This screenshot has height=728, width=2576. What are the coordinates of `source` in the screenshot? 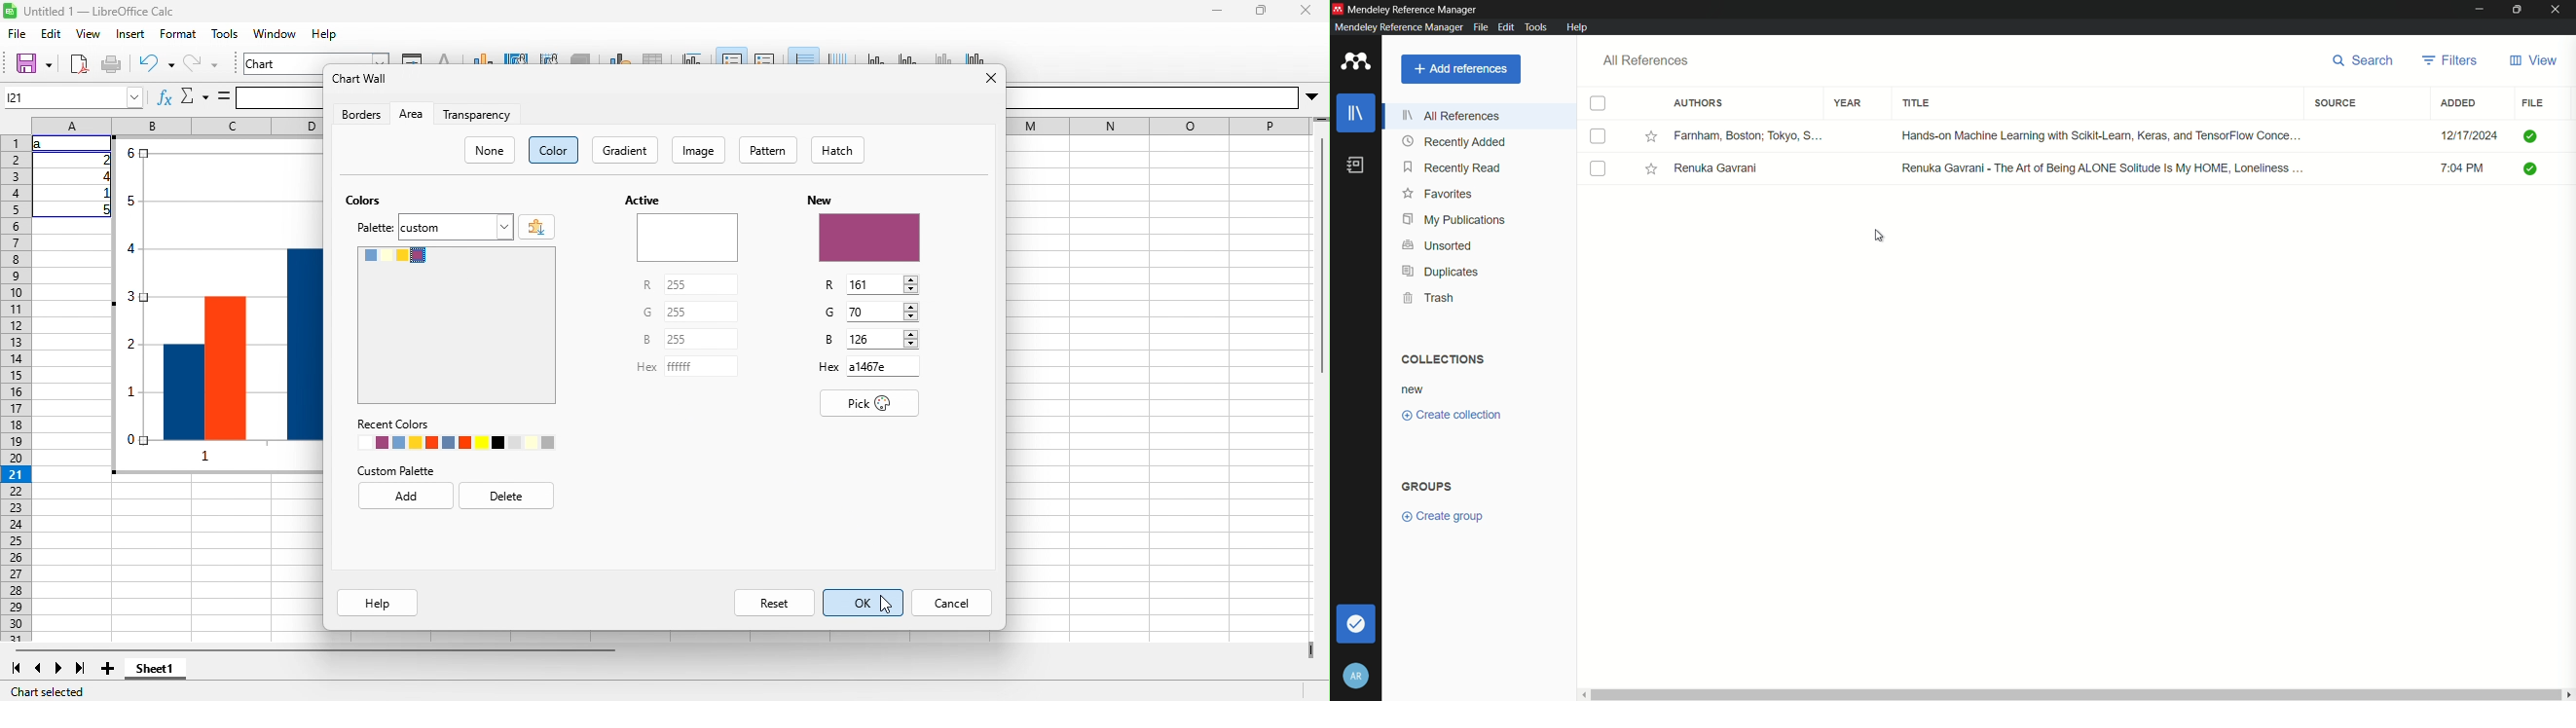 It's located at (2336, 104).